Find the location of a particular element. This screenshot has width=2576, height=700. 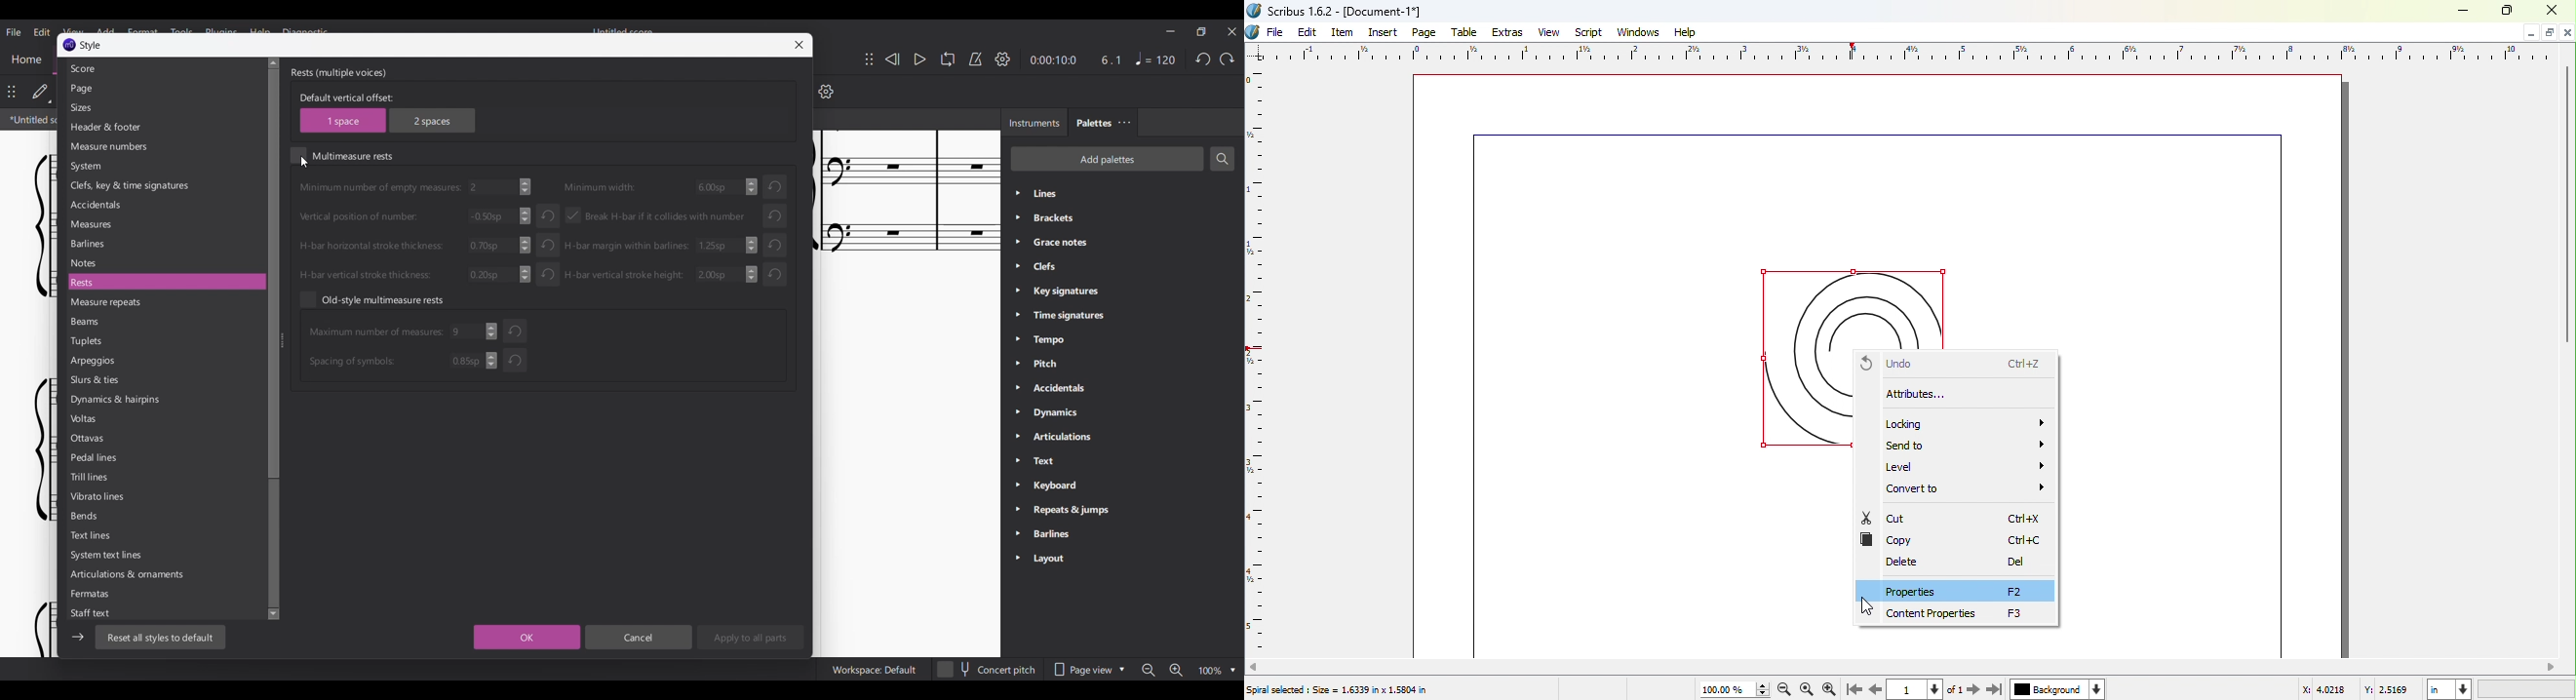

Minimize is located at coordinates (2548, 32).